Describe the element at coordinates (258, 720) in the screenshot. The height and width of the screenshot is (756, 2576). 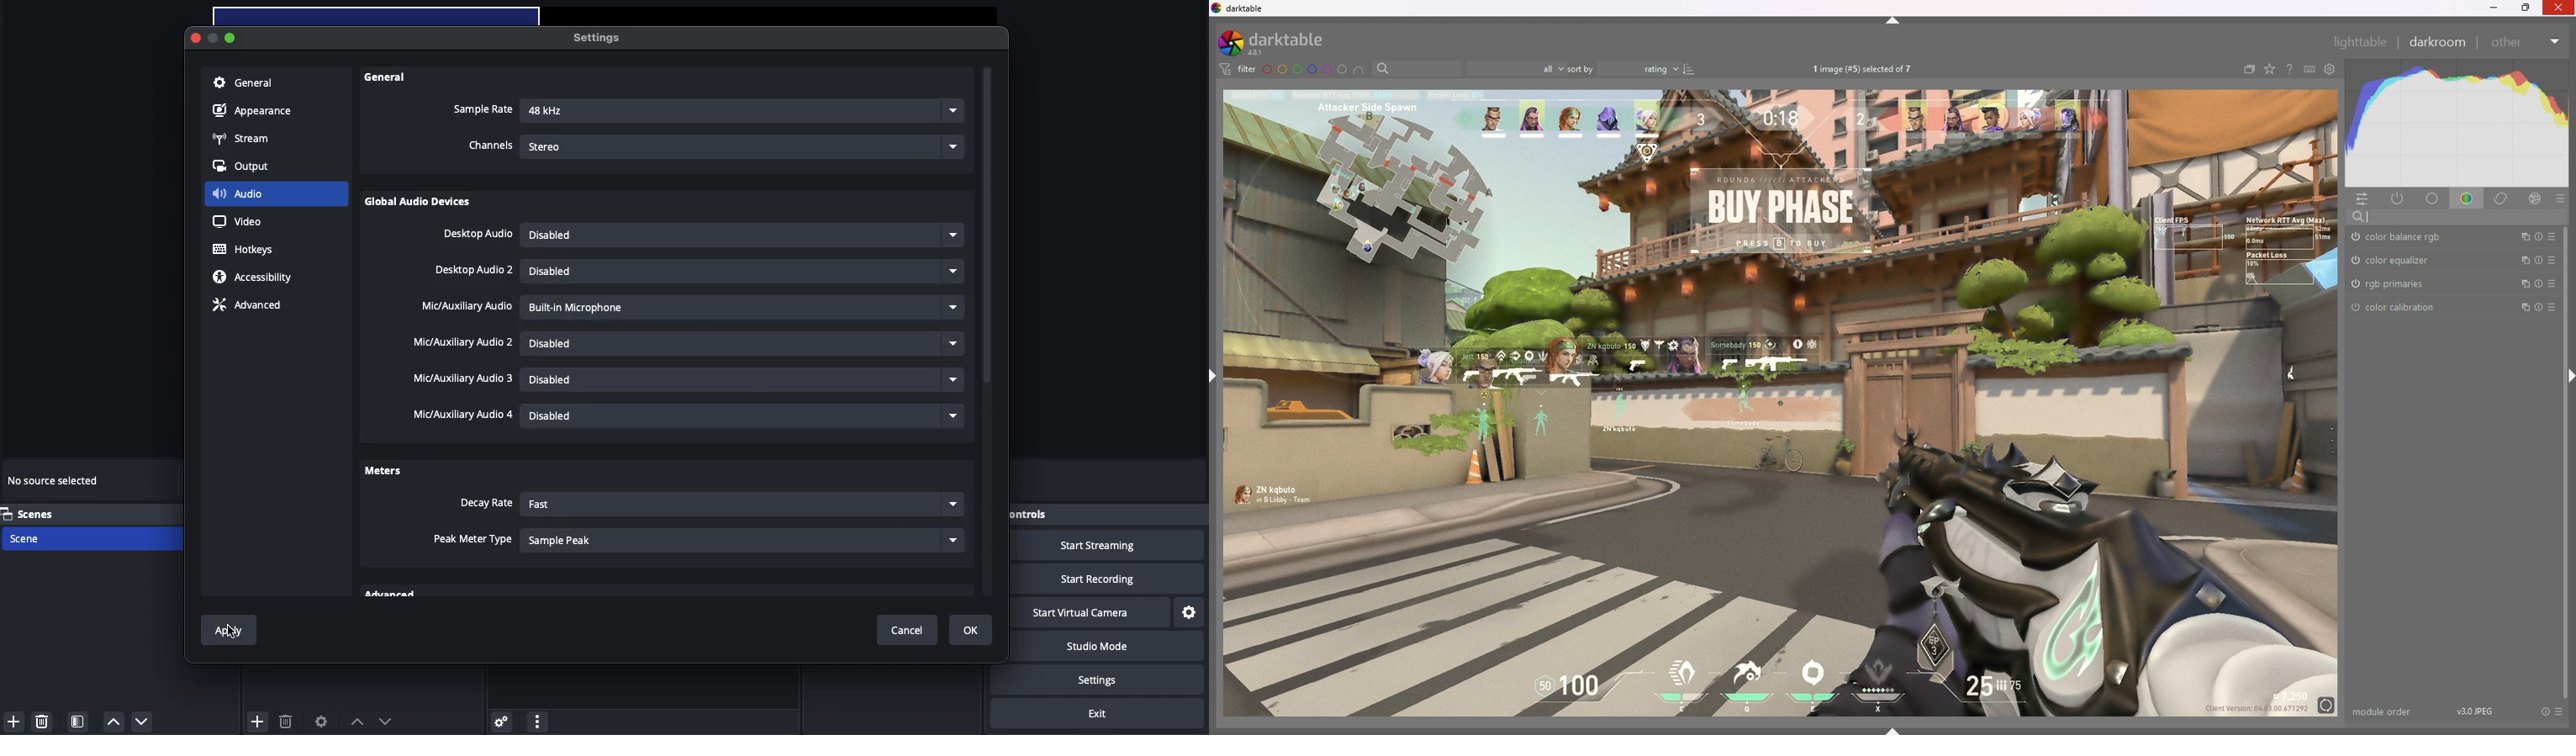
I see `Add` at that location.